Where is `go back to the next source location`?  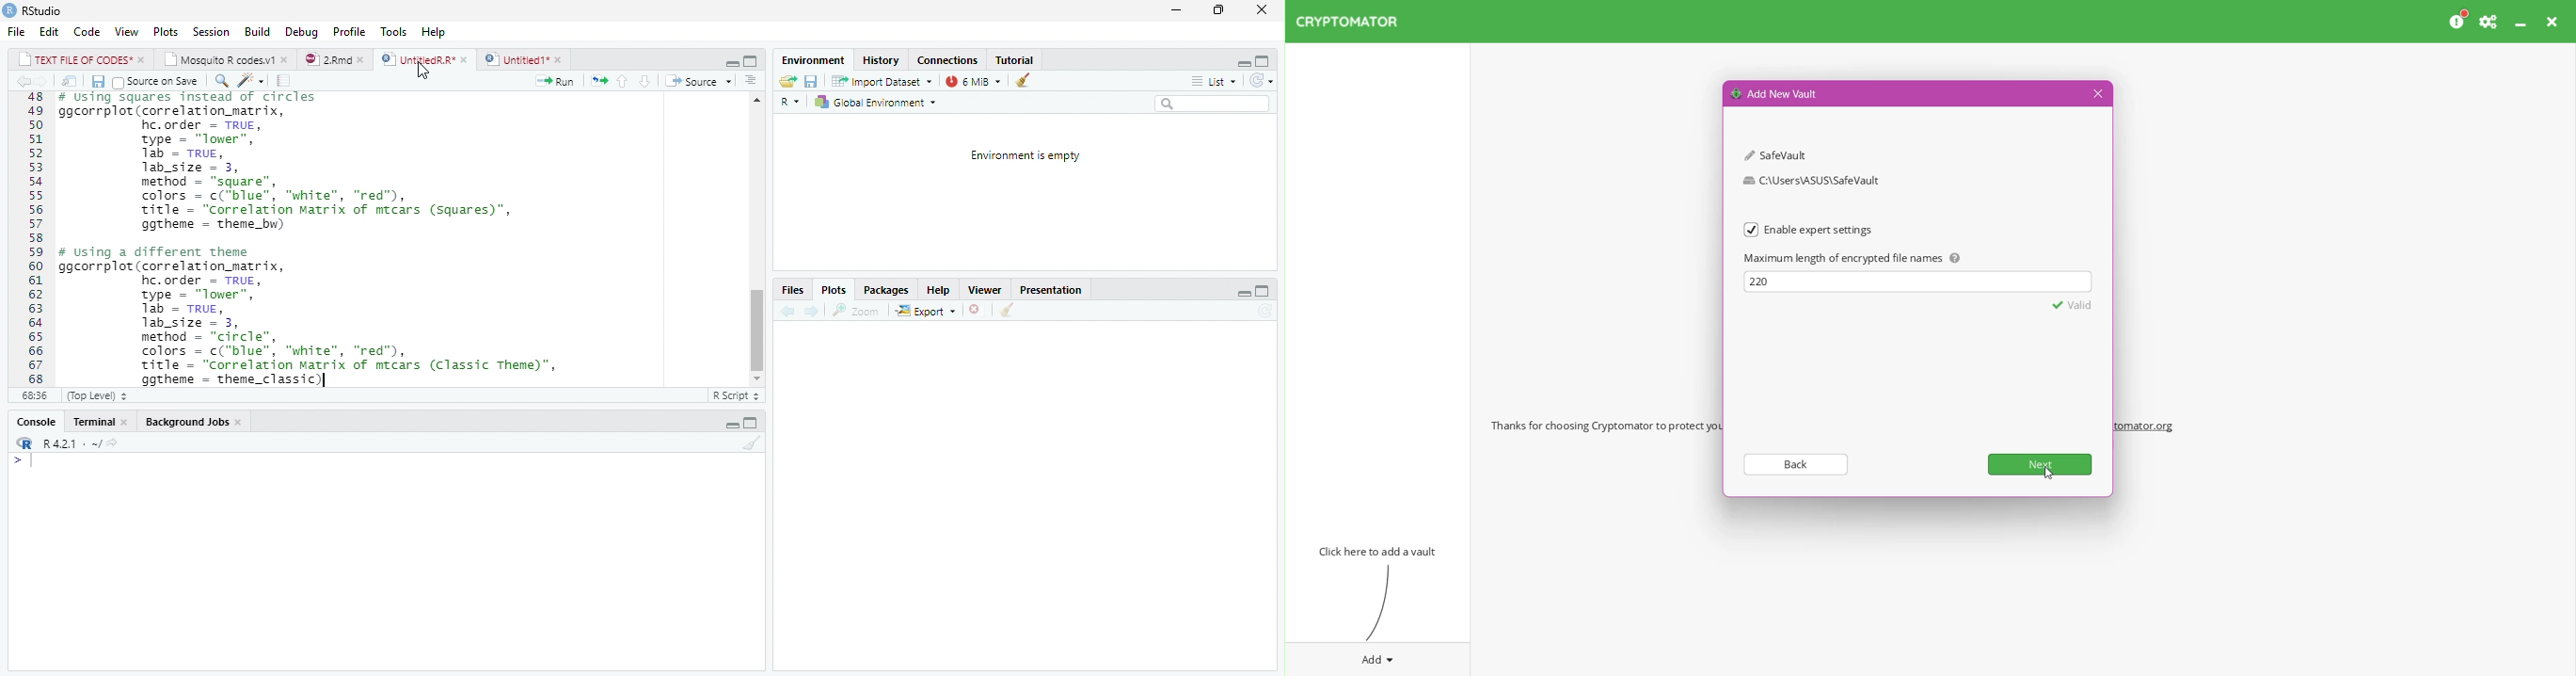 go back to the next source location is located at coordinates (47, 82).